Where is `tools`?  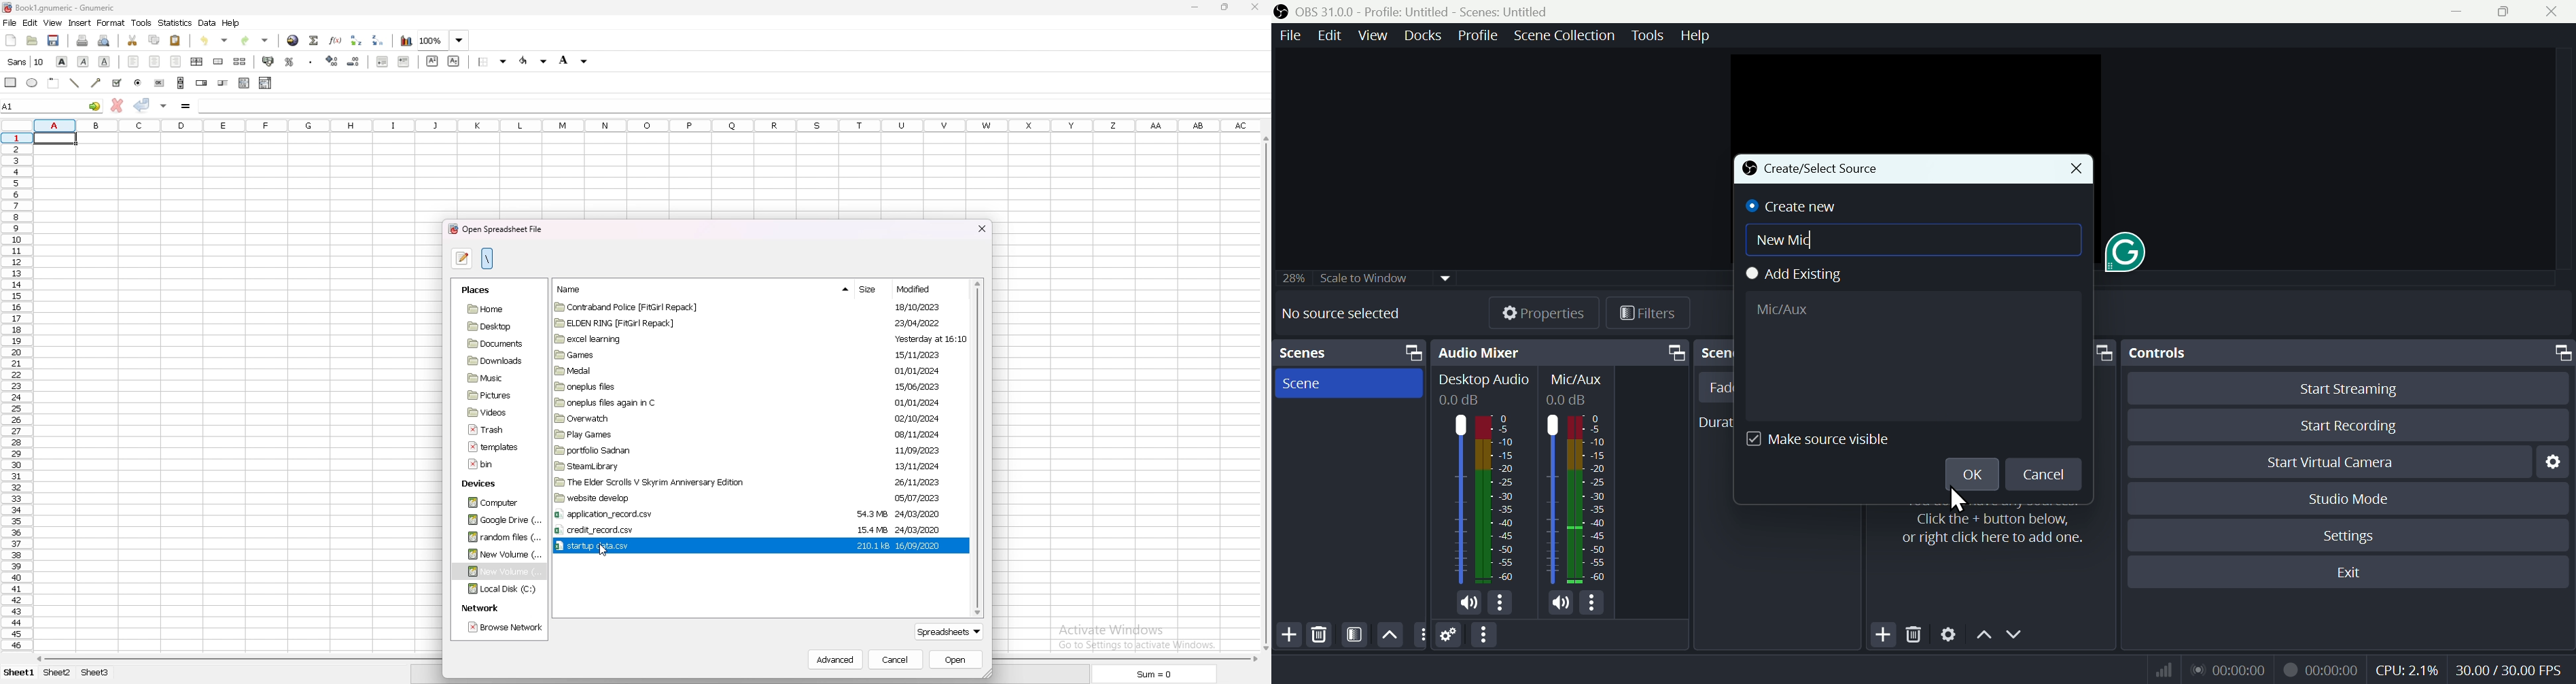
tools is located at coordinates (142, 23).